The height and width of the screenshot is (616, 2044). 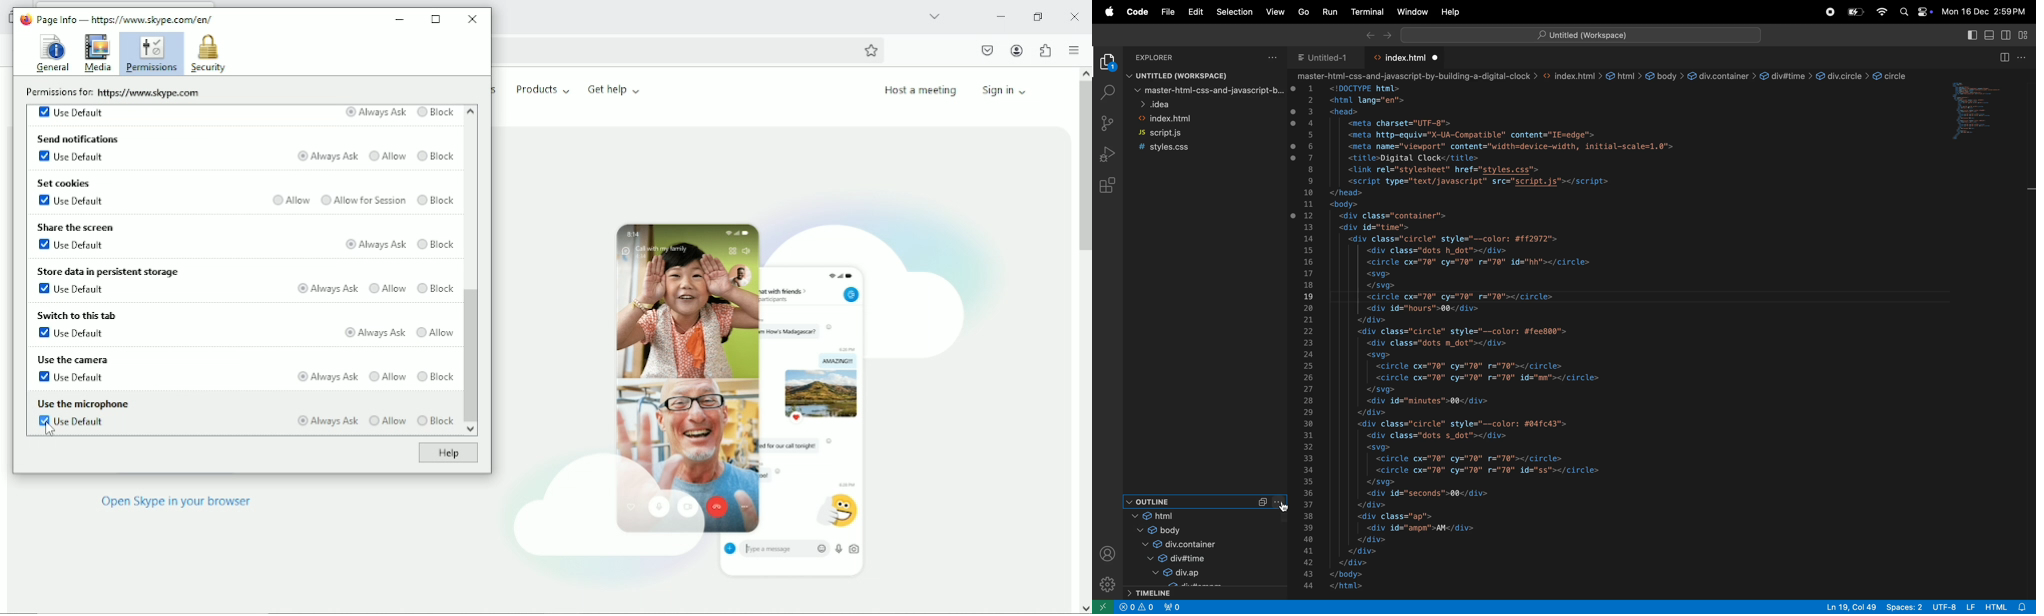 I want to click on options, so click(x=1273, y=56).